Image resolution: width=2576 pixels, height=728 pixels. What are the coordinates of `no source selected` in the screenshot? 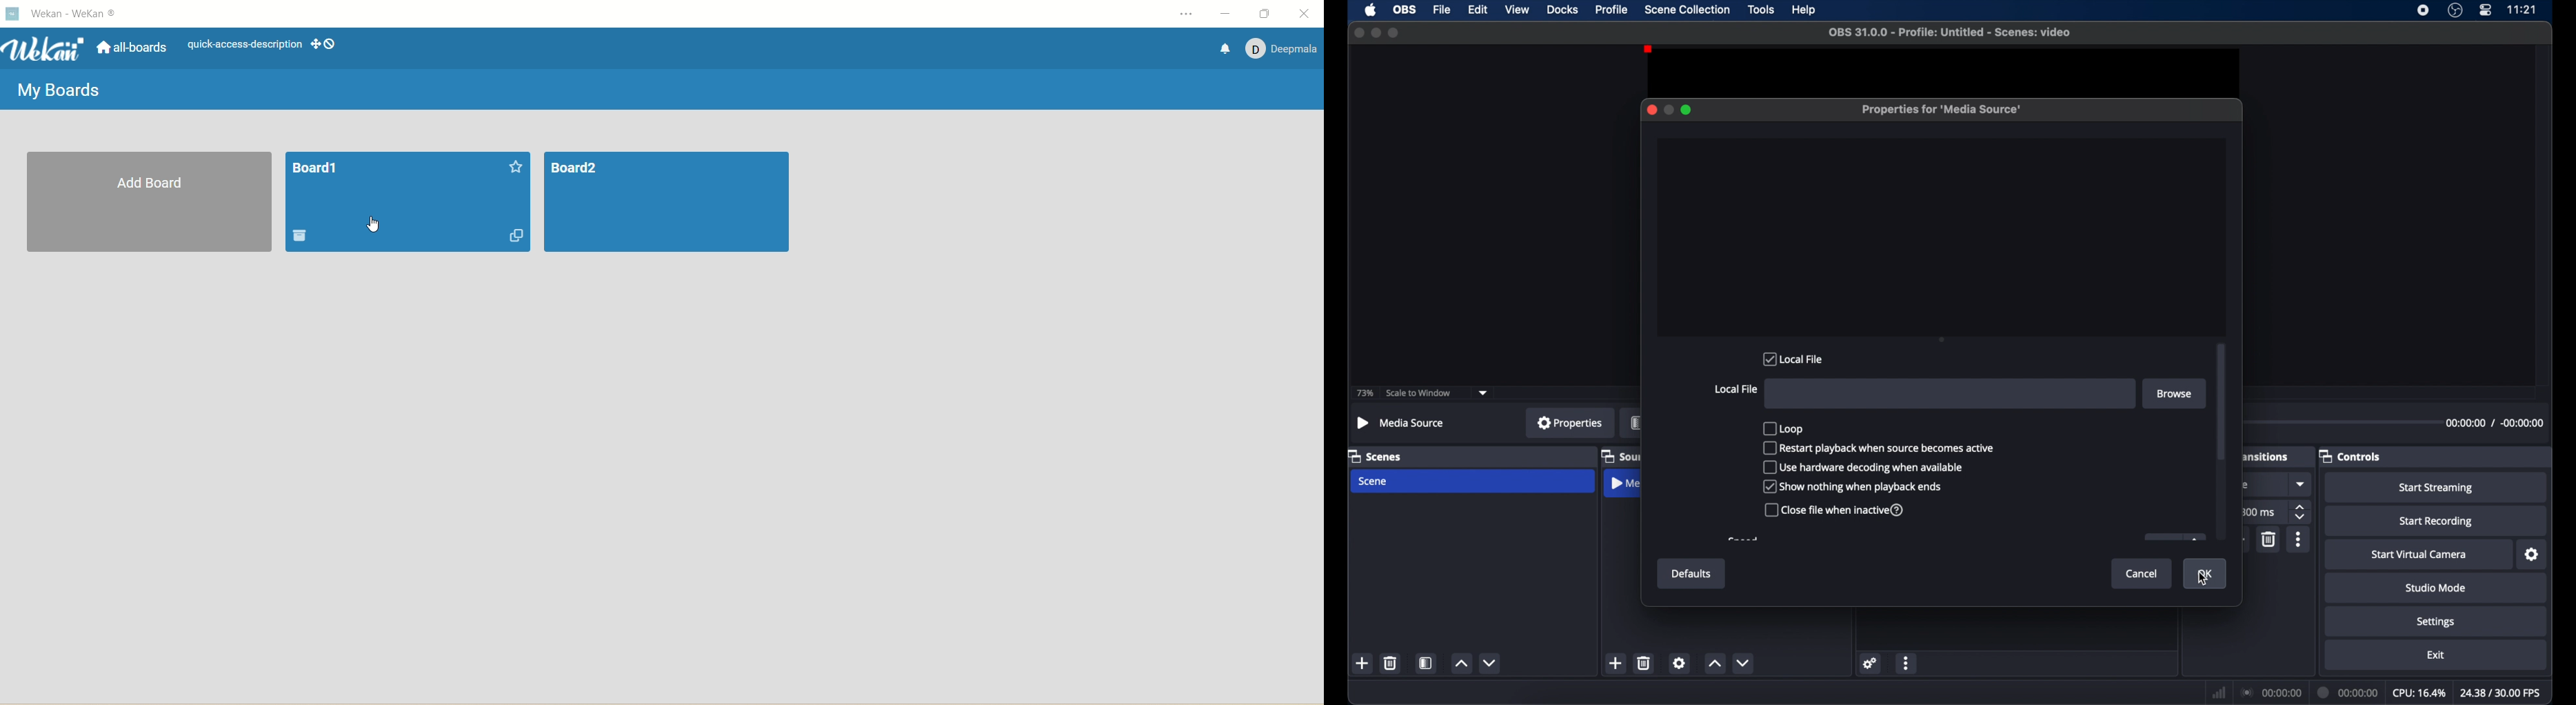 It's located at (1401, 423).